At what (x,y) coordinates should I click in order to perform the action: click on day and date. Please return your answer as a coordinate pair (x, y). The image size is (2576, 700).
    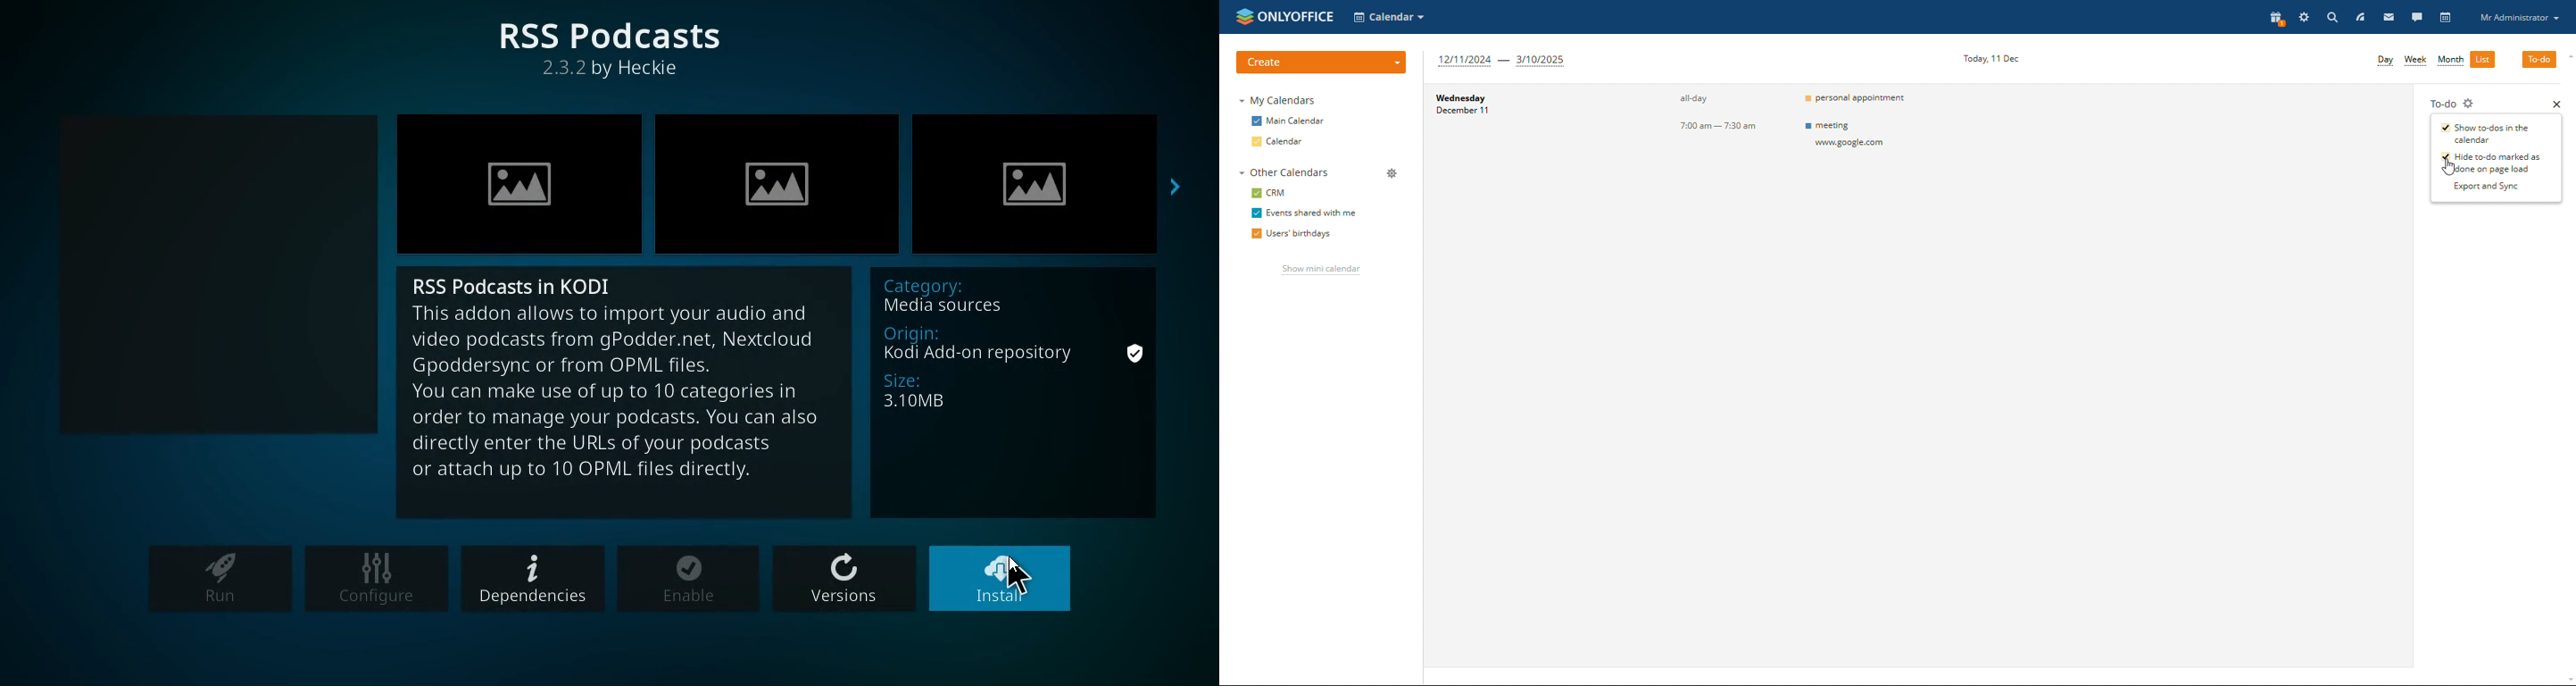
    Looking at the image, I should click on (1490, 108).